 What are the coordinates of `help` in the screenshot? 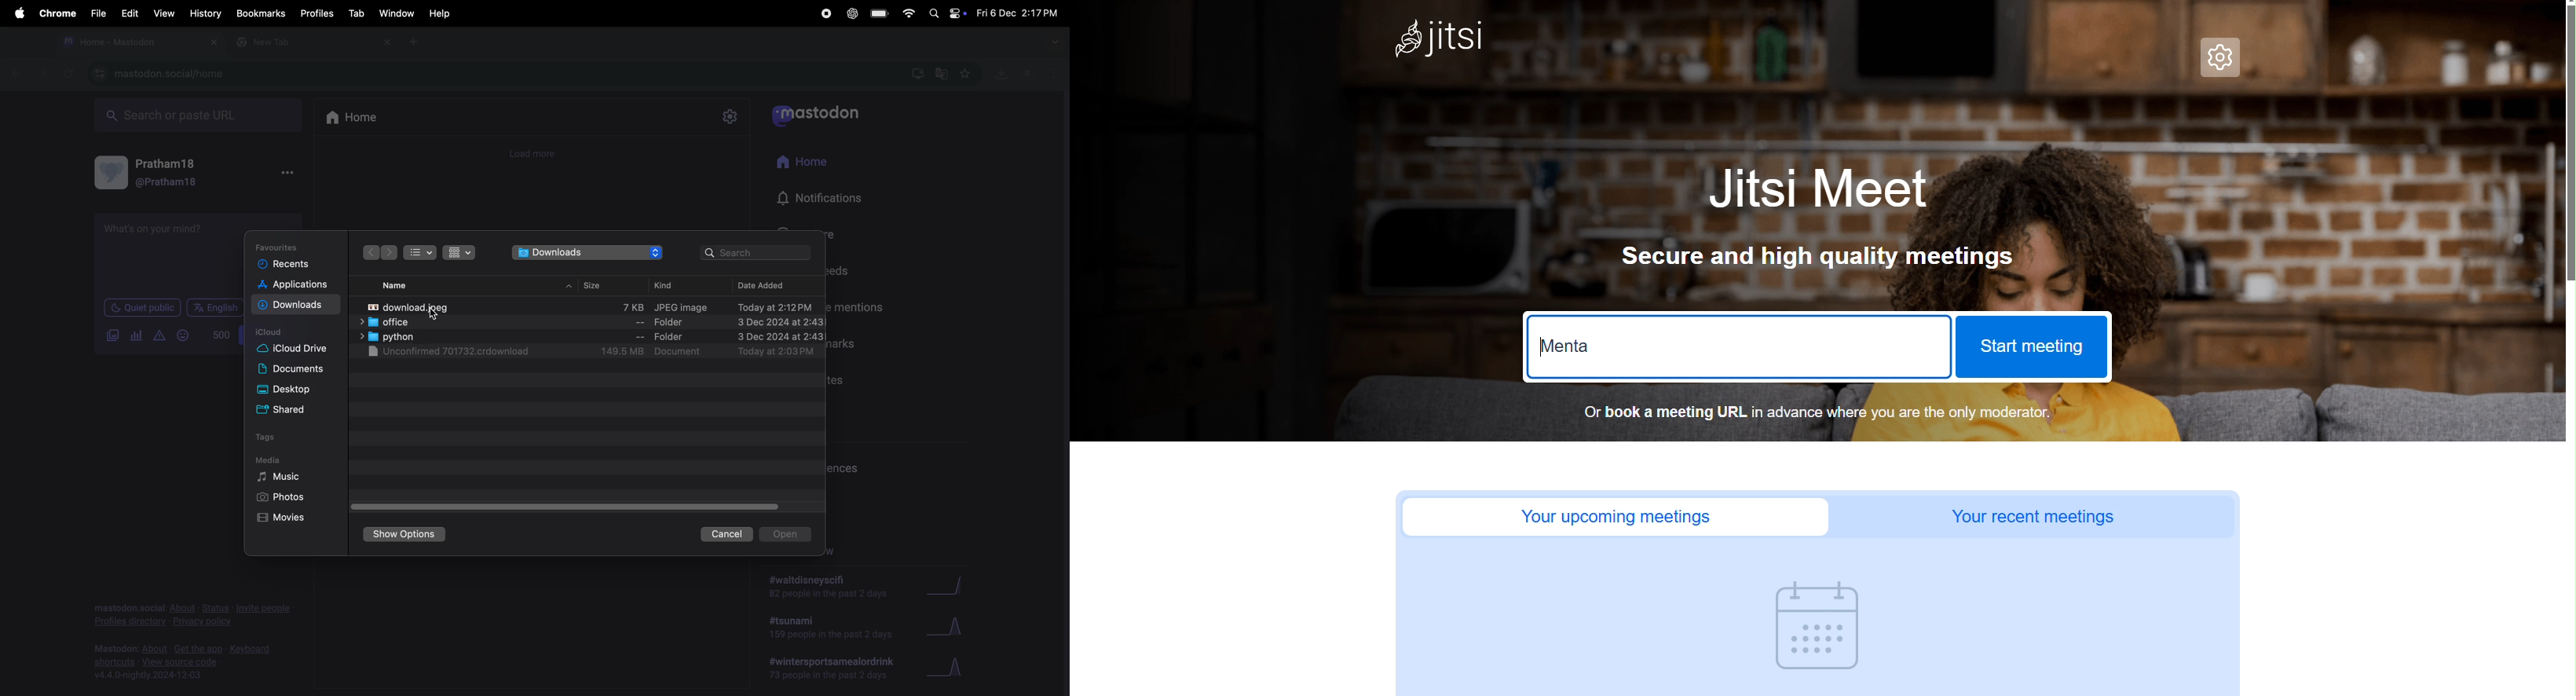 It's located at (440, 13).